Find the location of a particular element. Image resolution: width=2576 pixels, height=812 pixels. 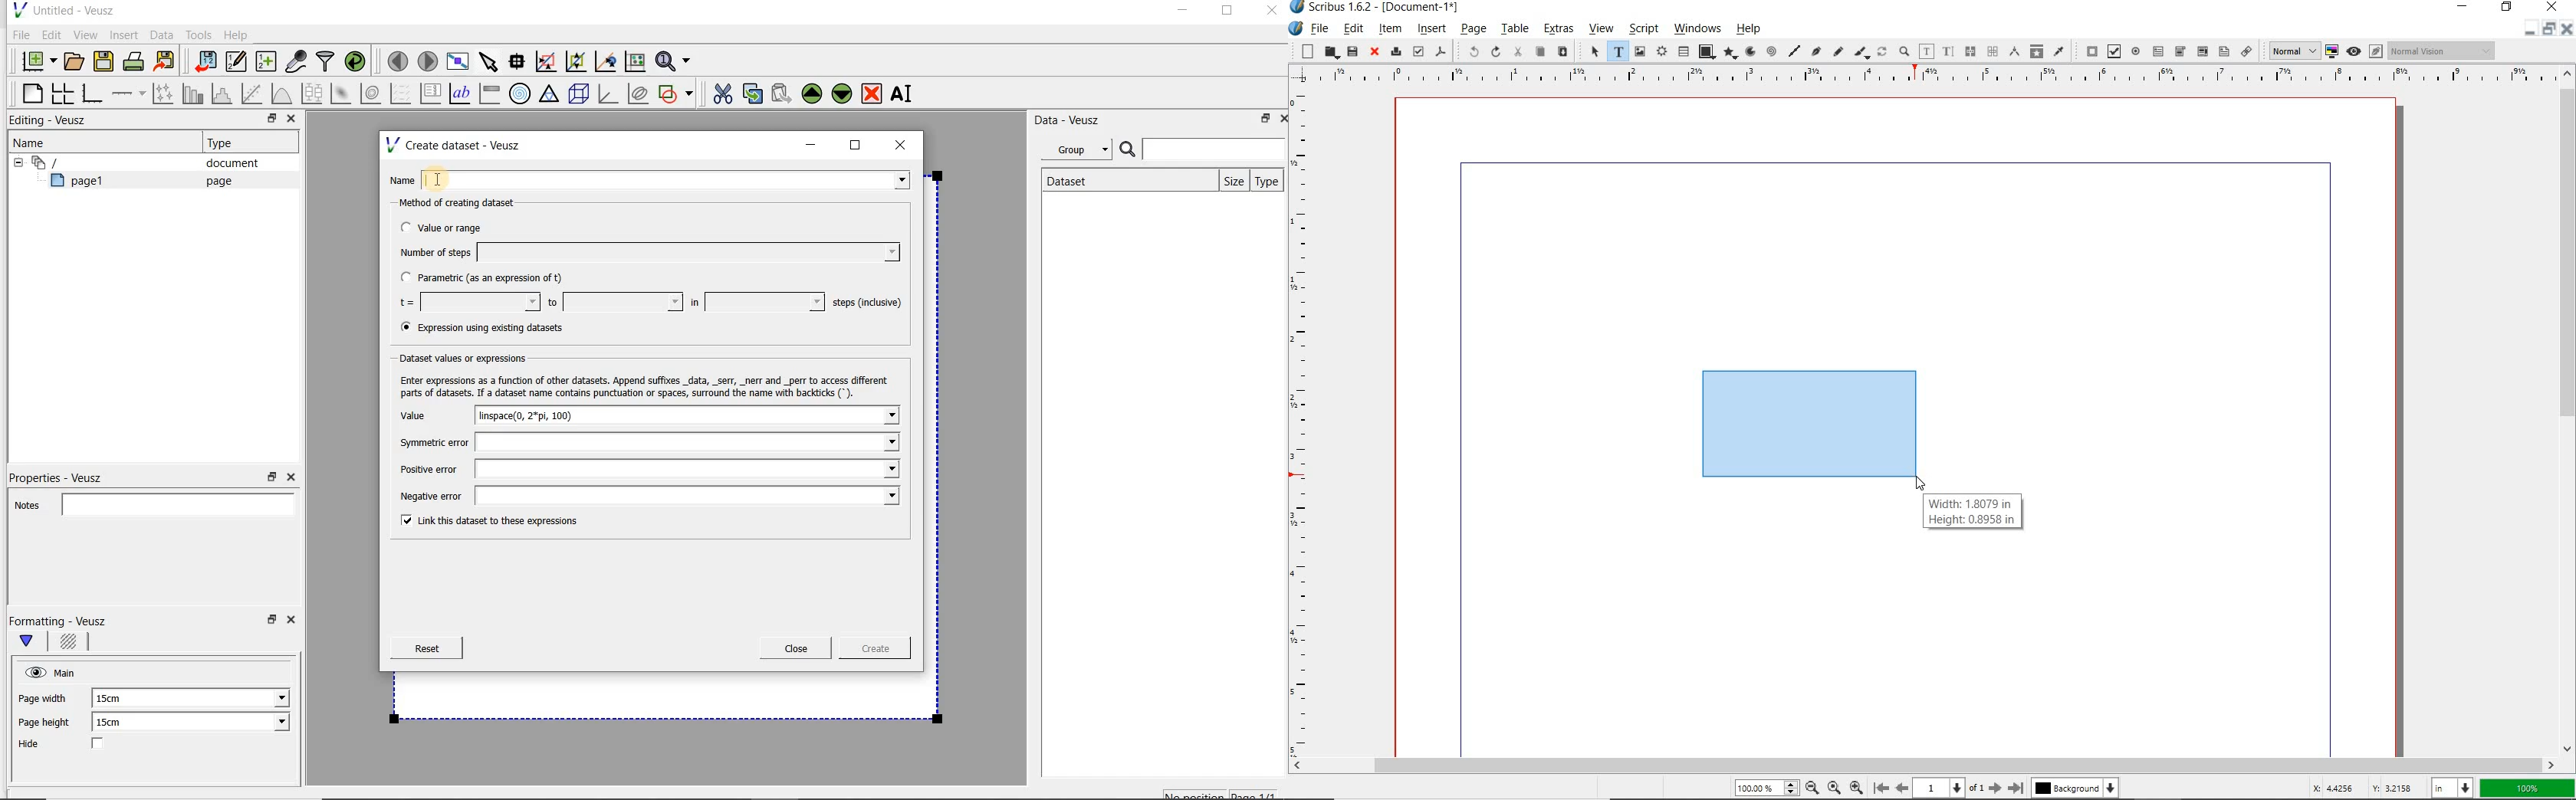

Normal Vision is located at coordinates (2443, 52).